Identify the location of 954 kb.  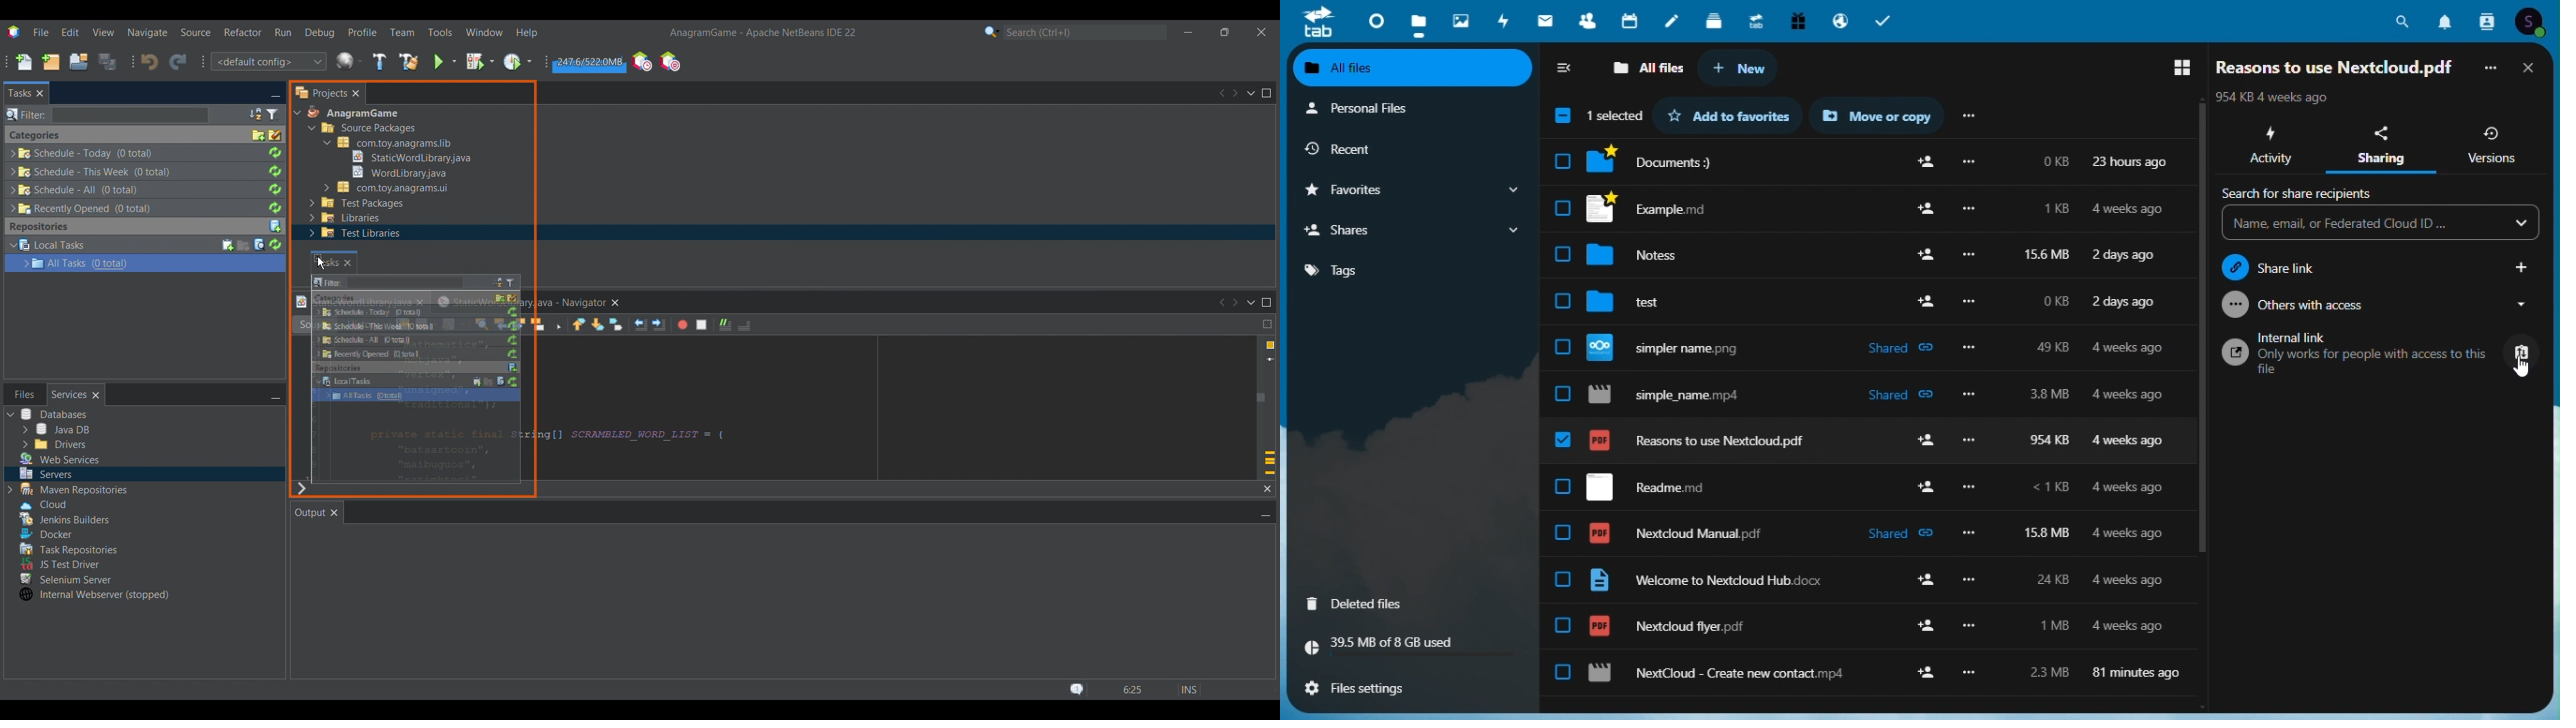
(2045, 441).